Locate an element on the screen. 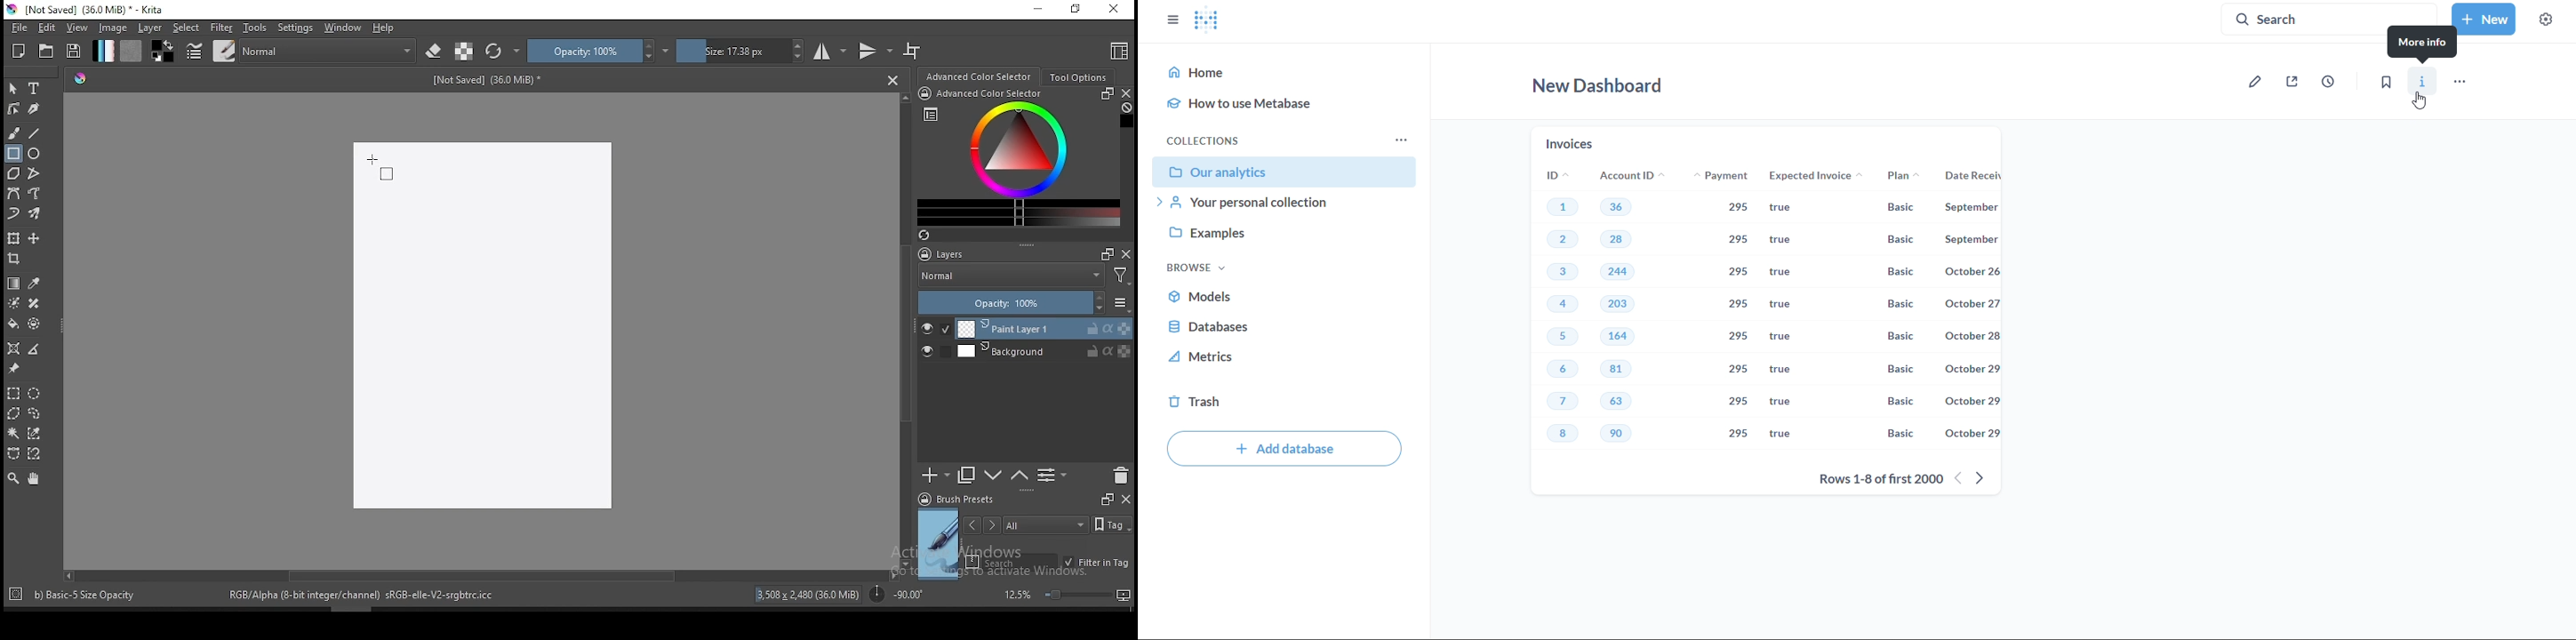  4 is located at coordinates (1563, 305).